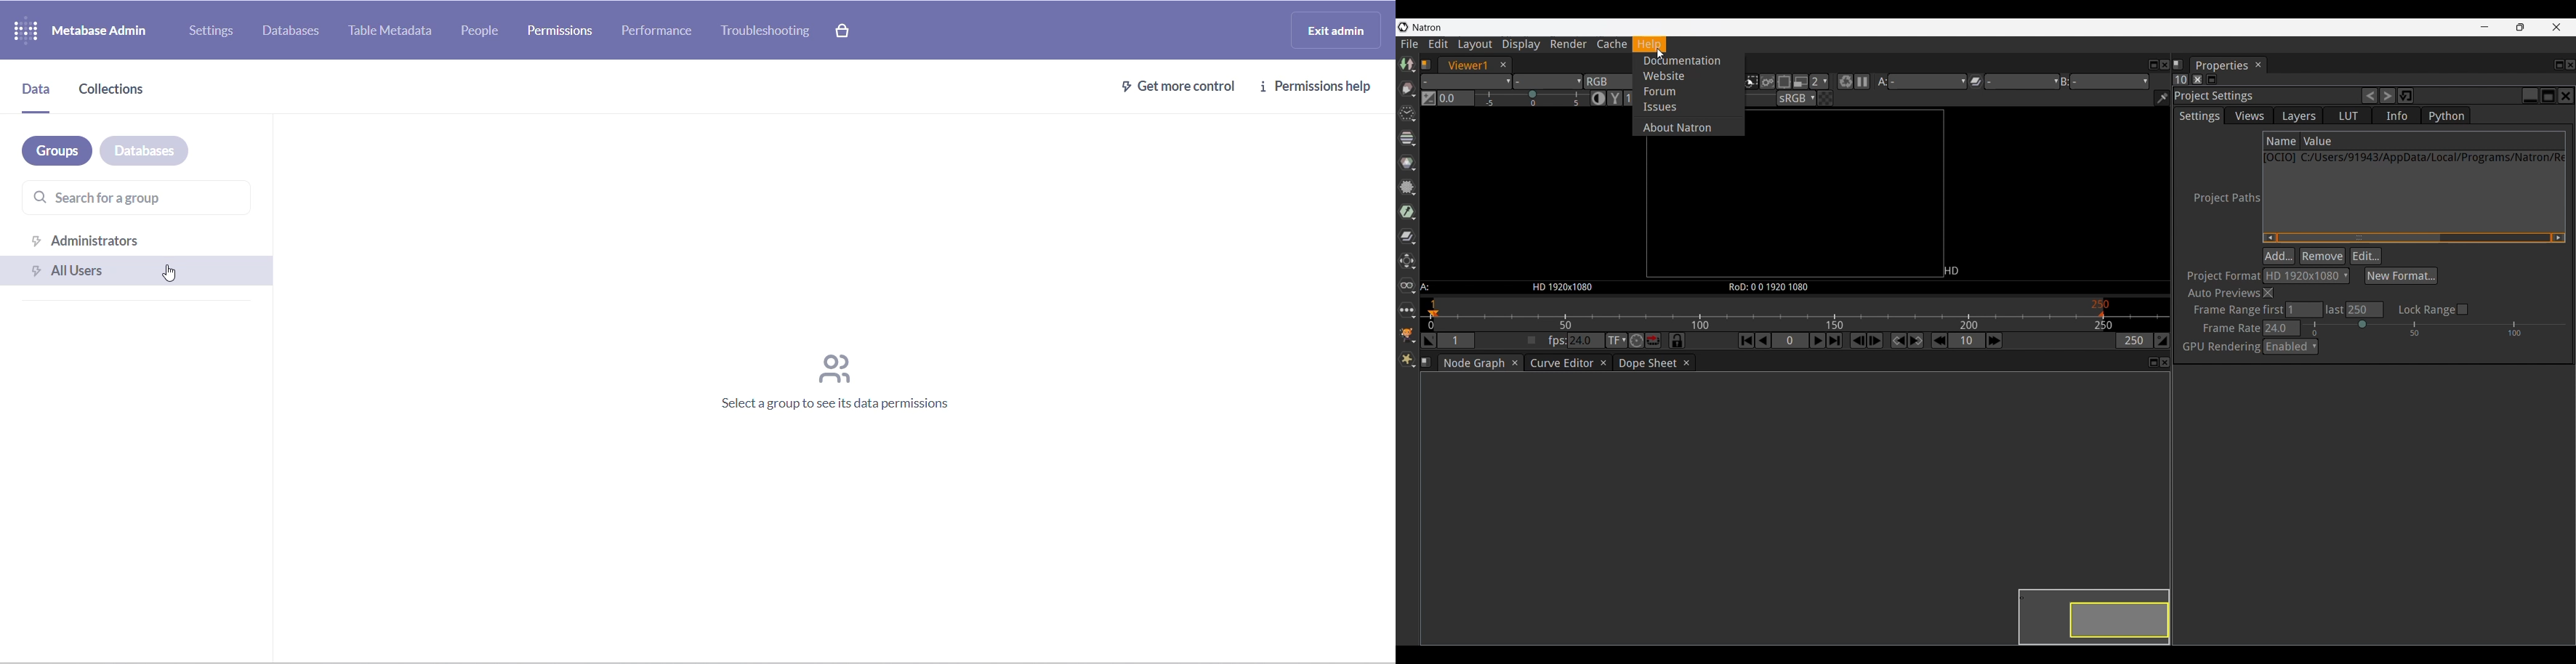  Describe the element at coordinates (1170, 89) in the screenshot. I see `get more control` at that location.